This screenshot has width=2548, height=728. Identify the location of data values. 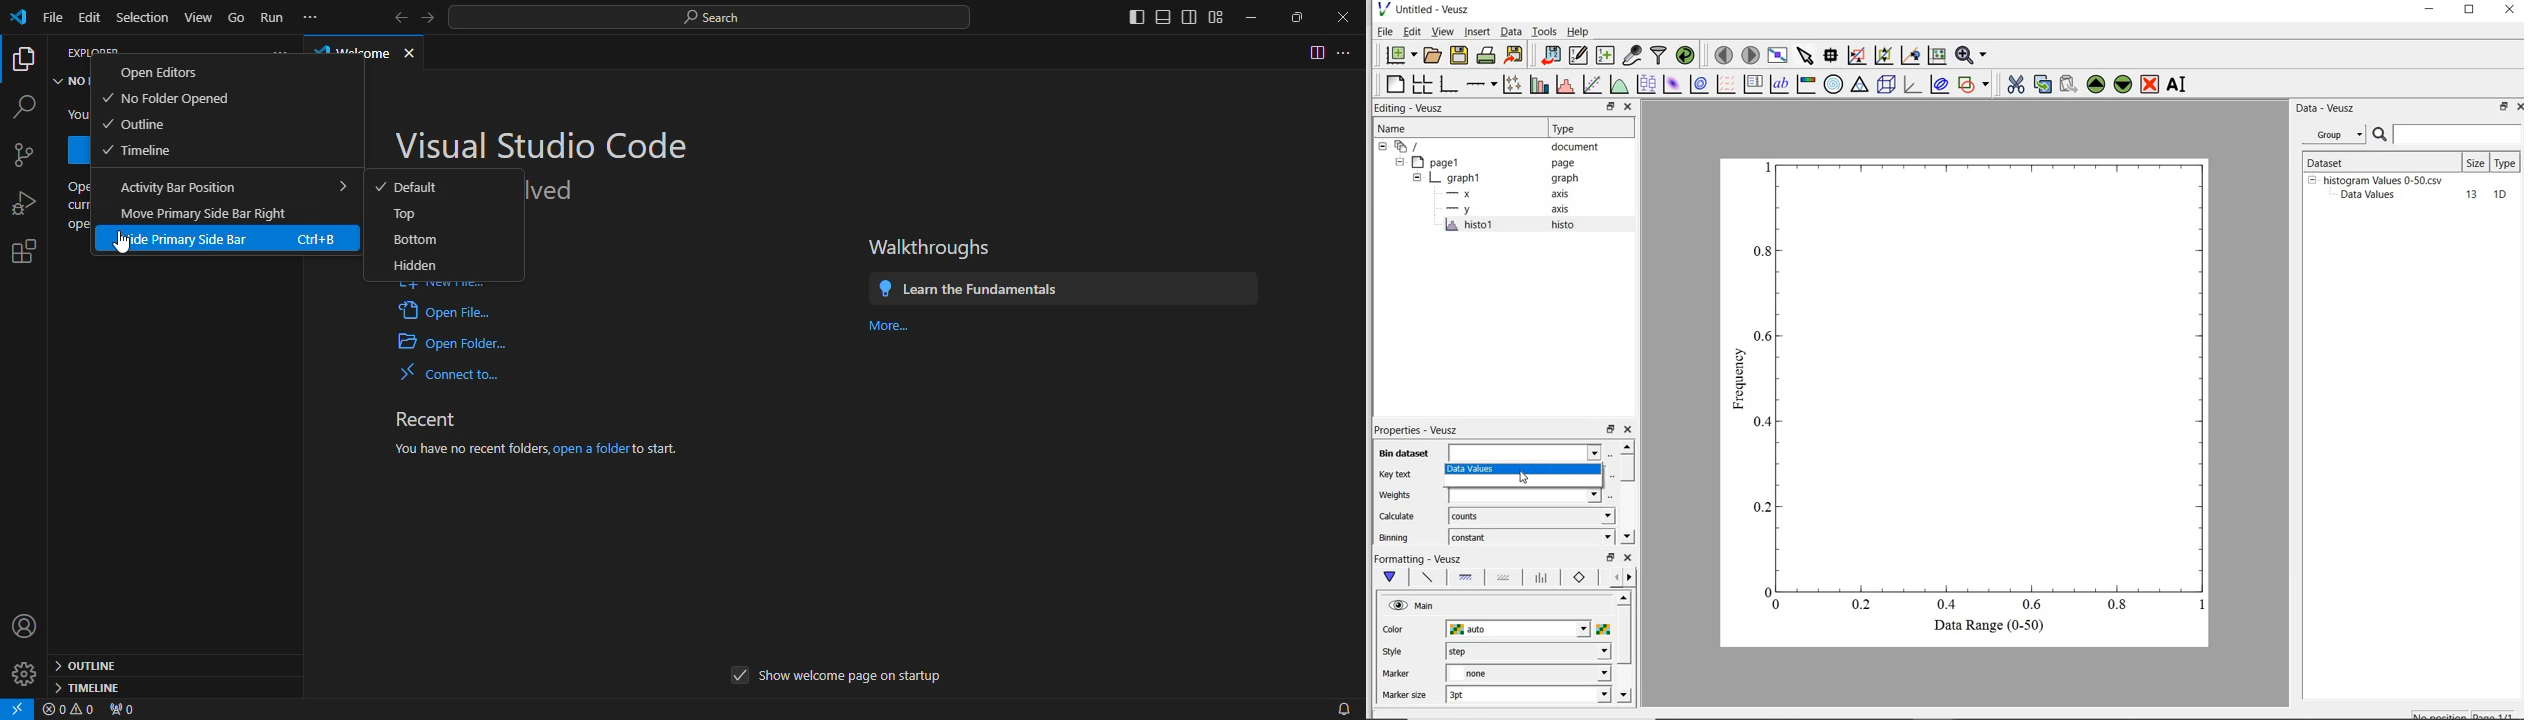
(1523, 470).